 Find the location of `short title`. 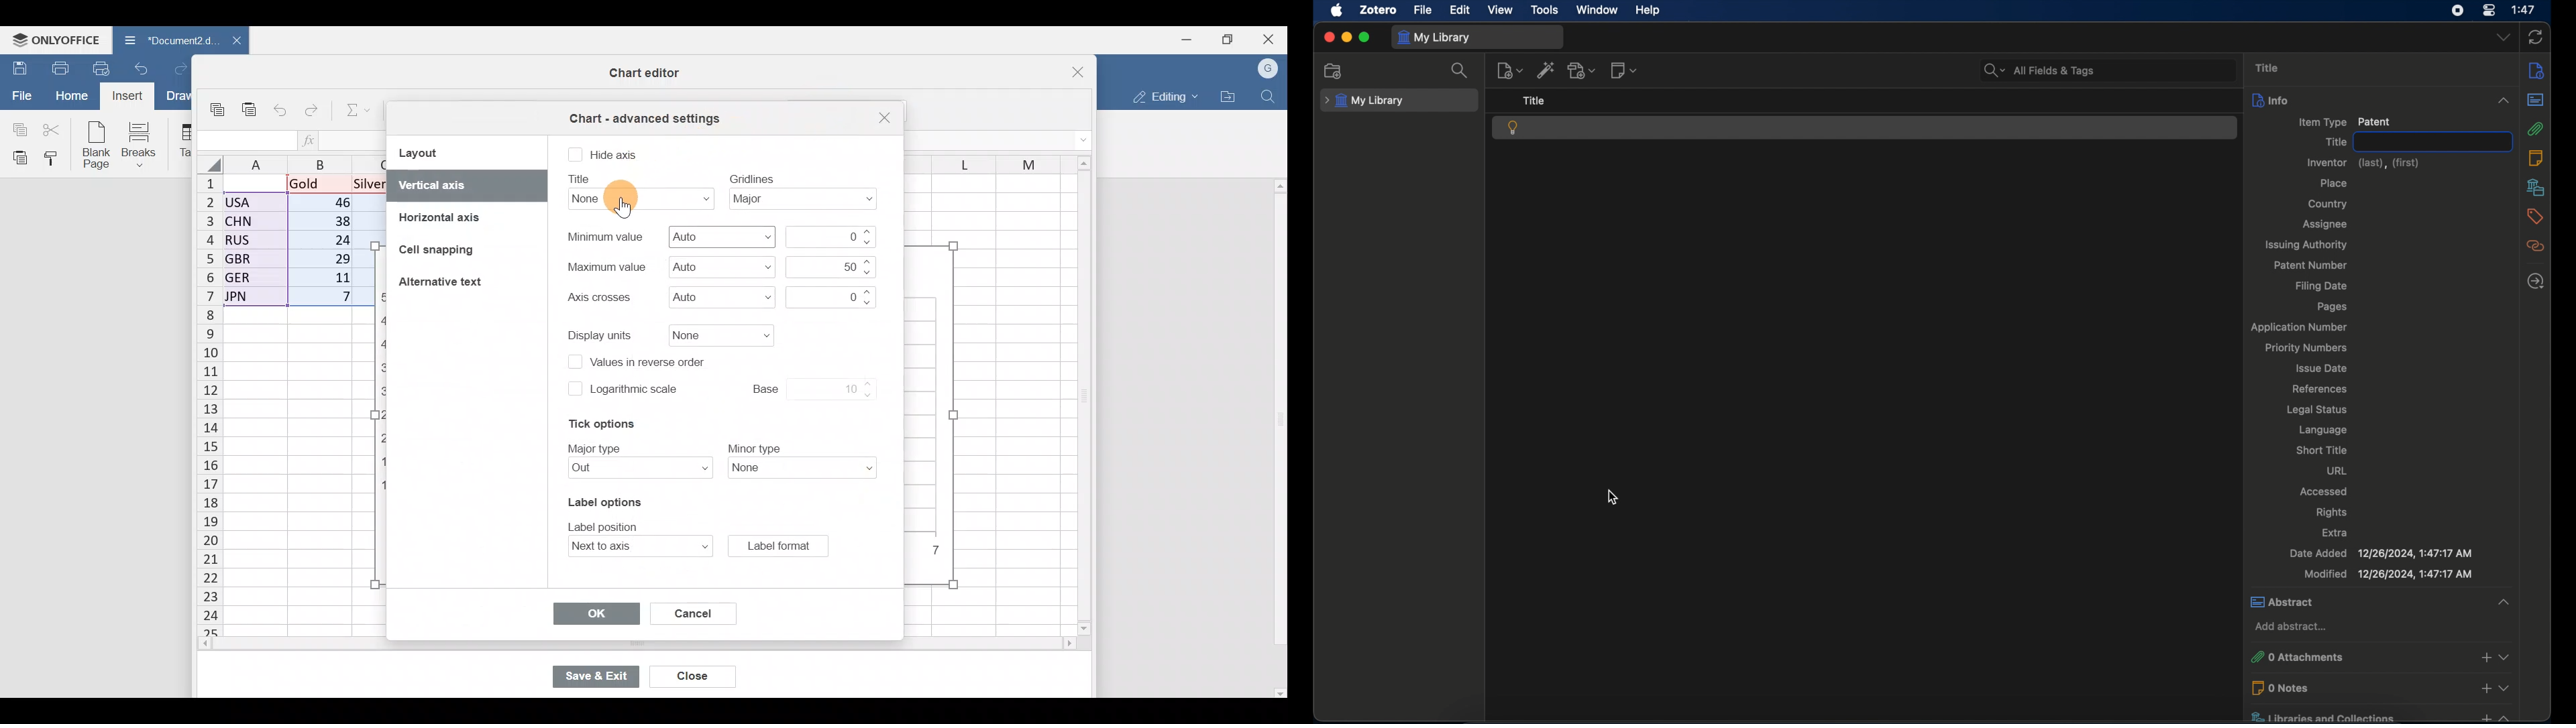

short title is located at coordinates (2322, 450).